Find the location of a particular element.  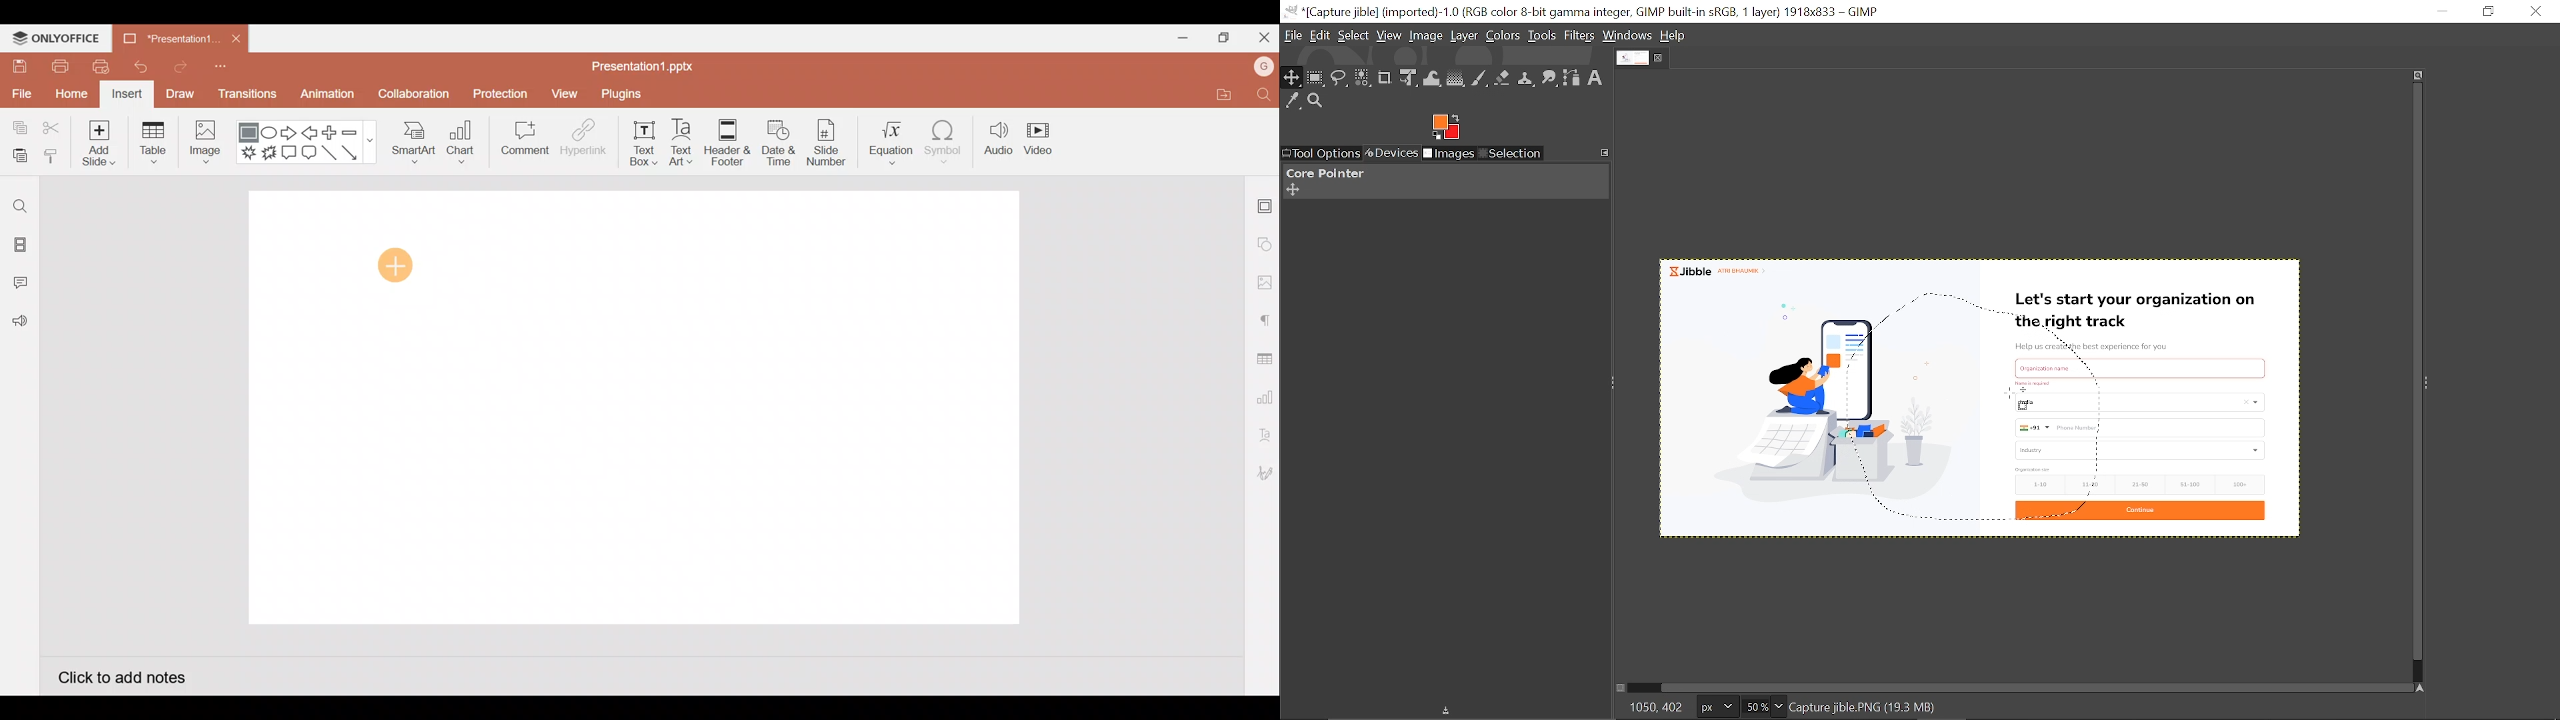

Slide settings is located at coordinates (1265, 203).